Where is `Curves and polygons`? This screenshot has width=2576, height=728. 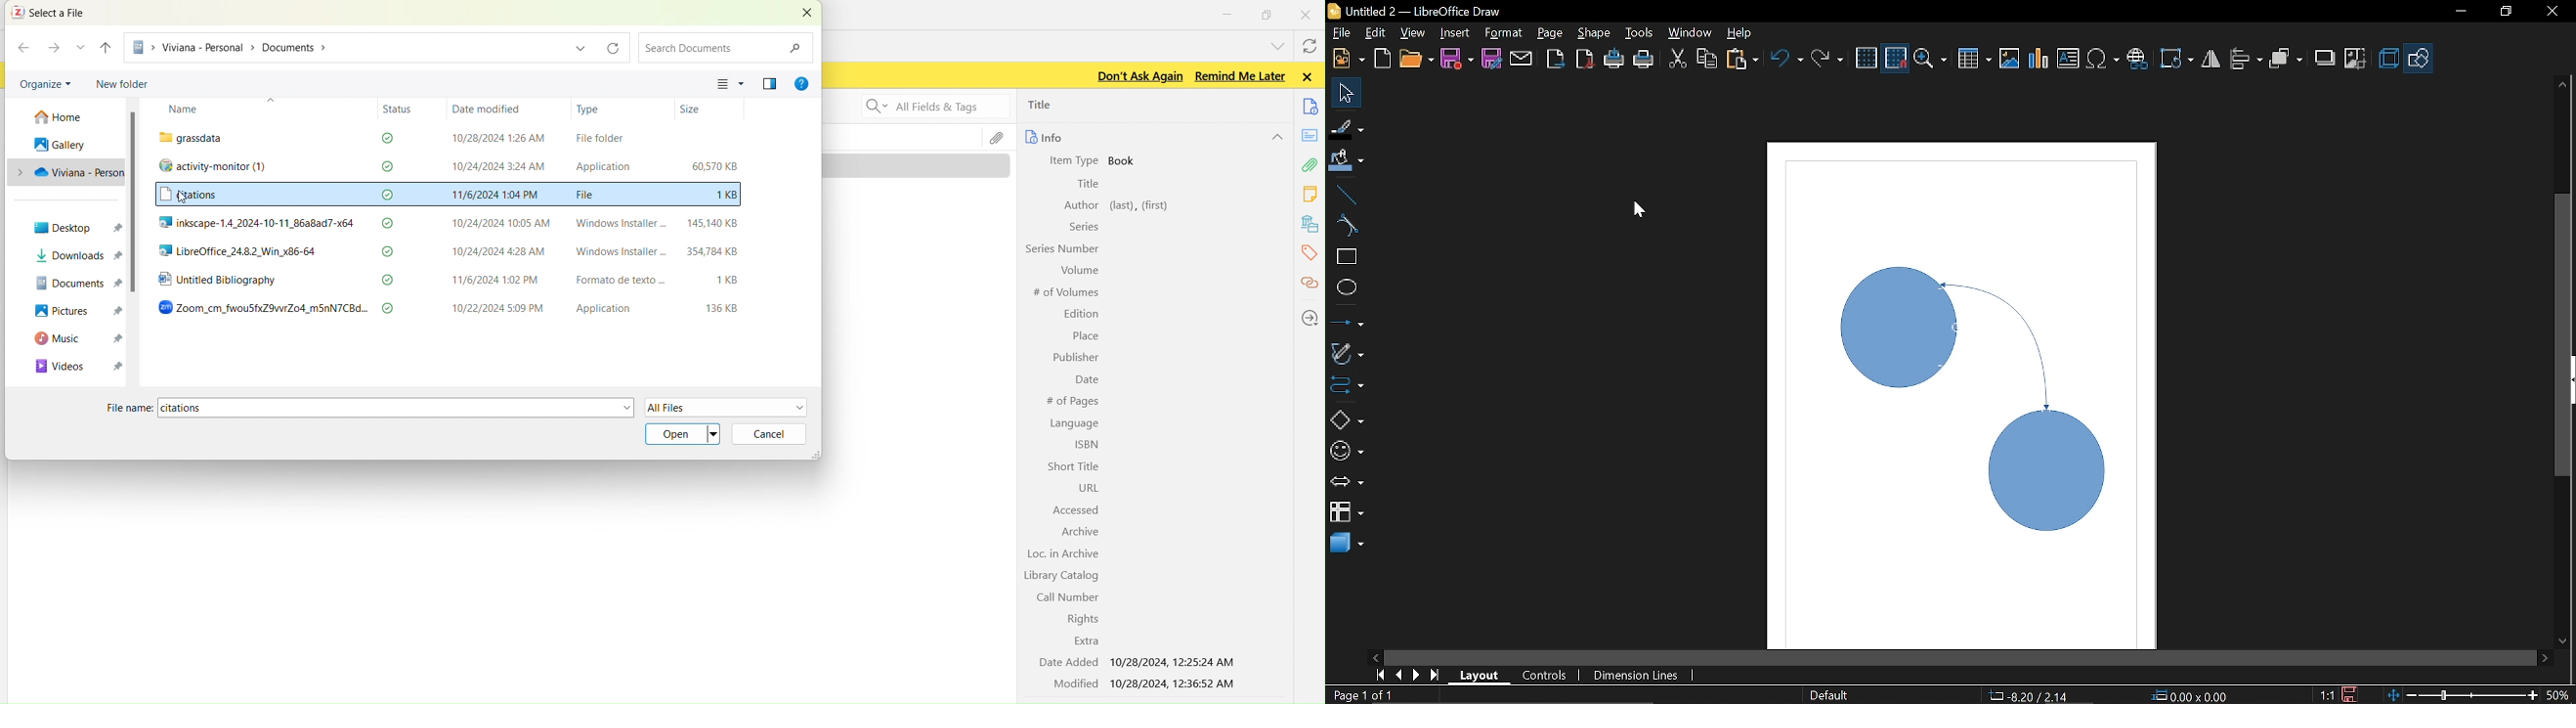 Curves and polygons is located at coordinates (1347, 354).